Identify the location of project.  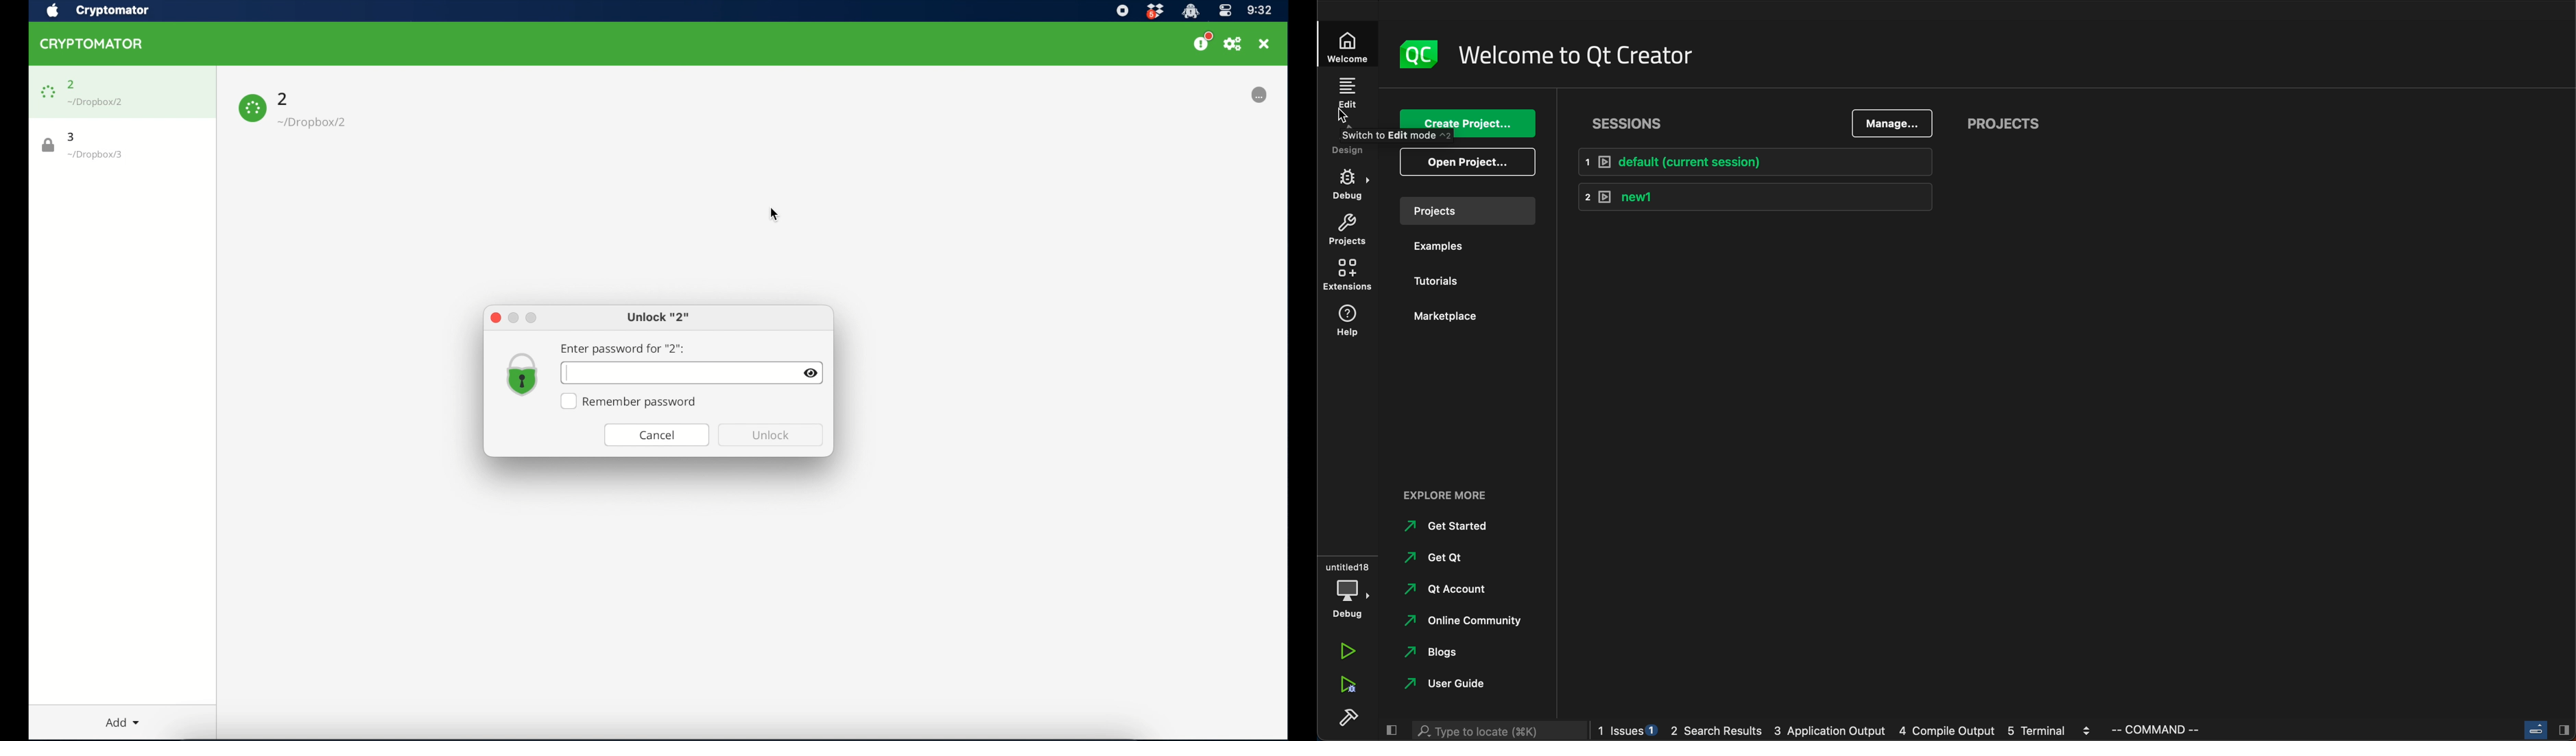
(1466, 210).